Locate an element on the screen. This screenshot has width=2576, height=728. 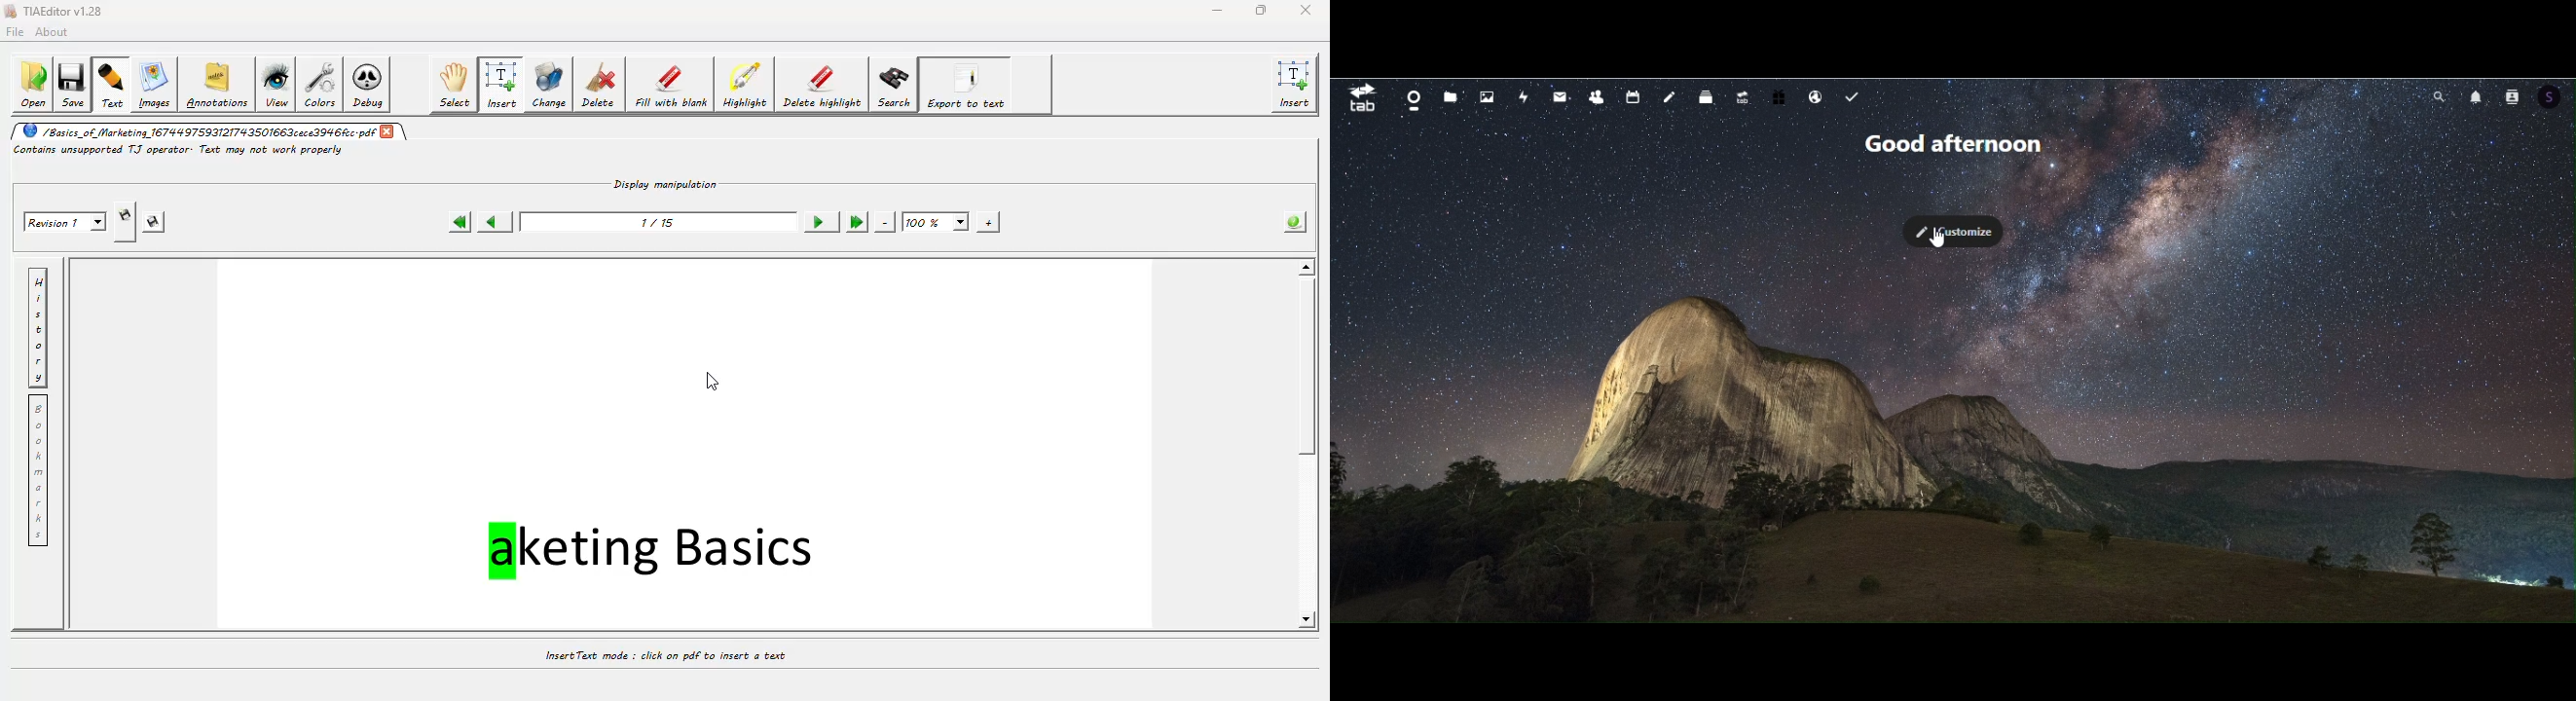
Greetings is located at coordinates (1955, 146).